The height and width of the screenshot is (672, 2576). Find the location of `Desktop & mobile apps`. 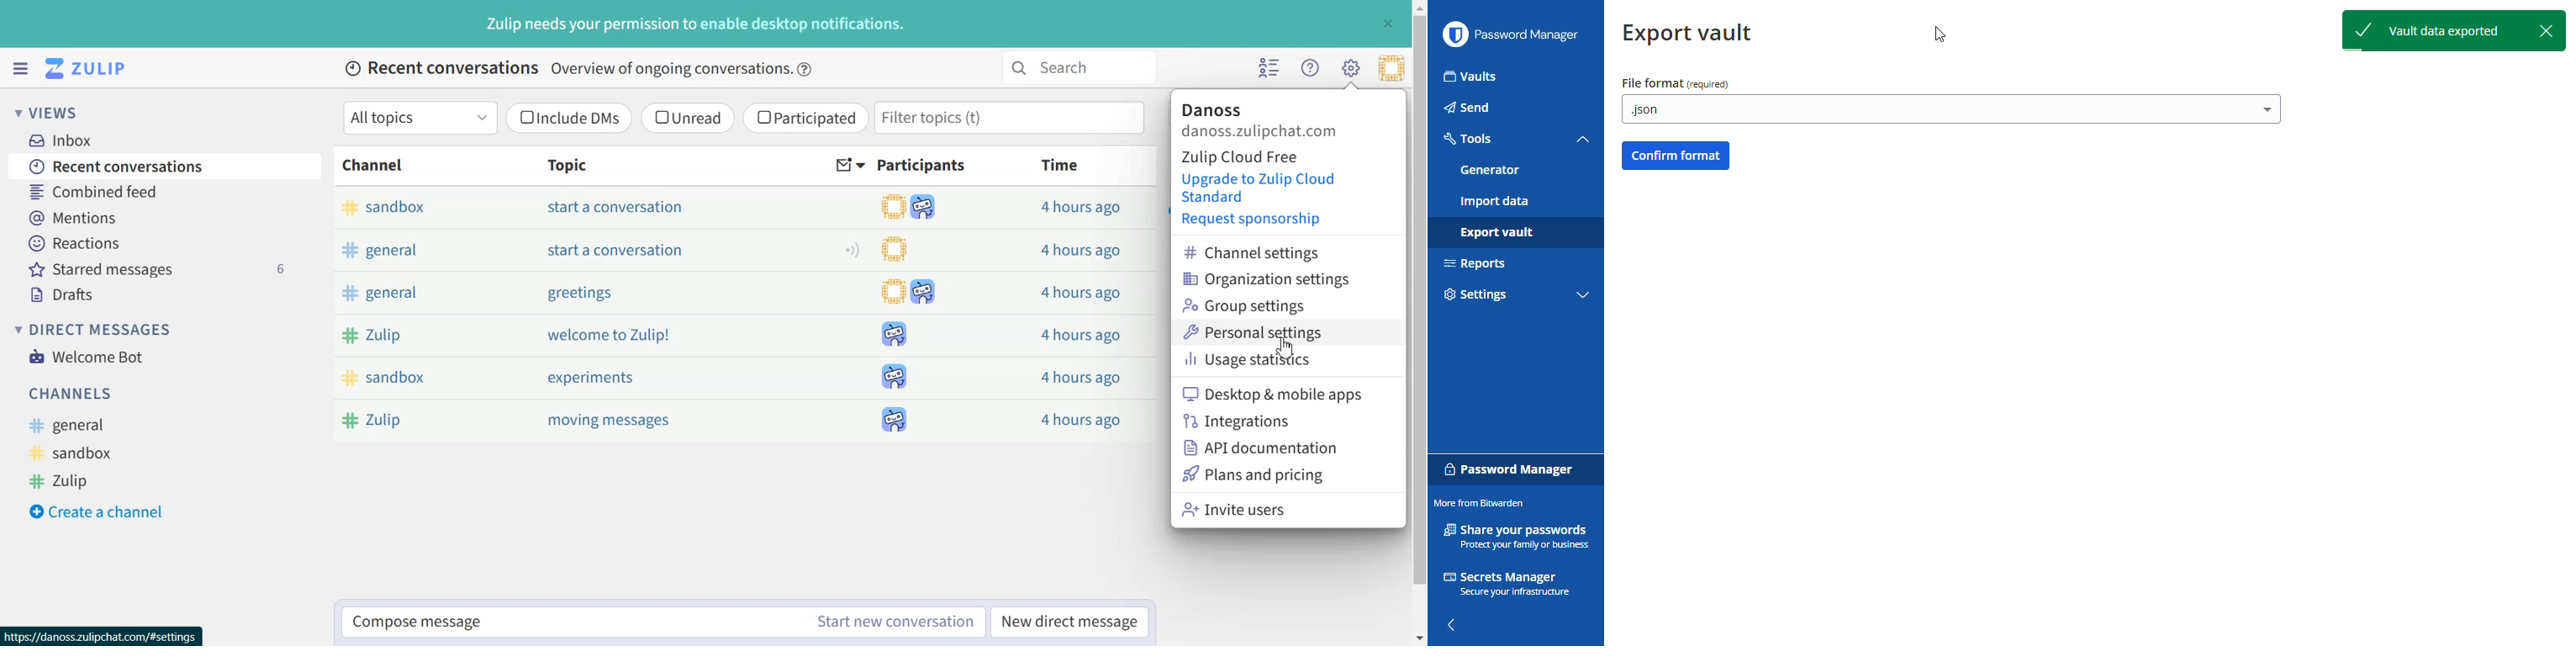

Desktop & mobile apps is located at coordinates (1272, 392).